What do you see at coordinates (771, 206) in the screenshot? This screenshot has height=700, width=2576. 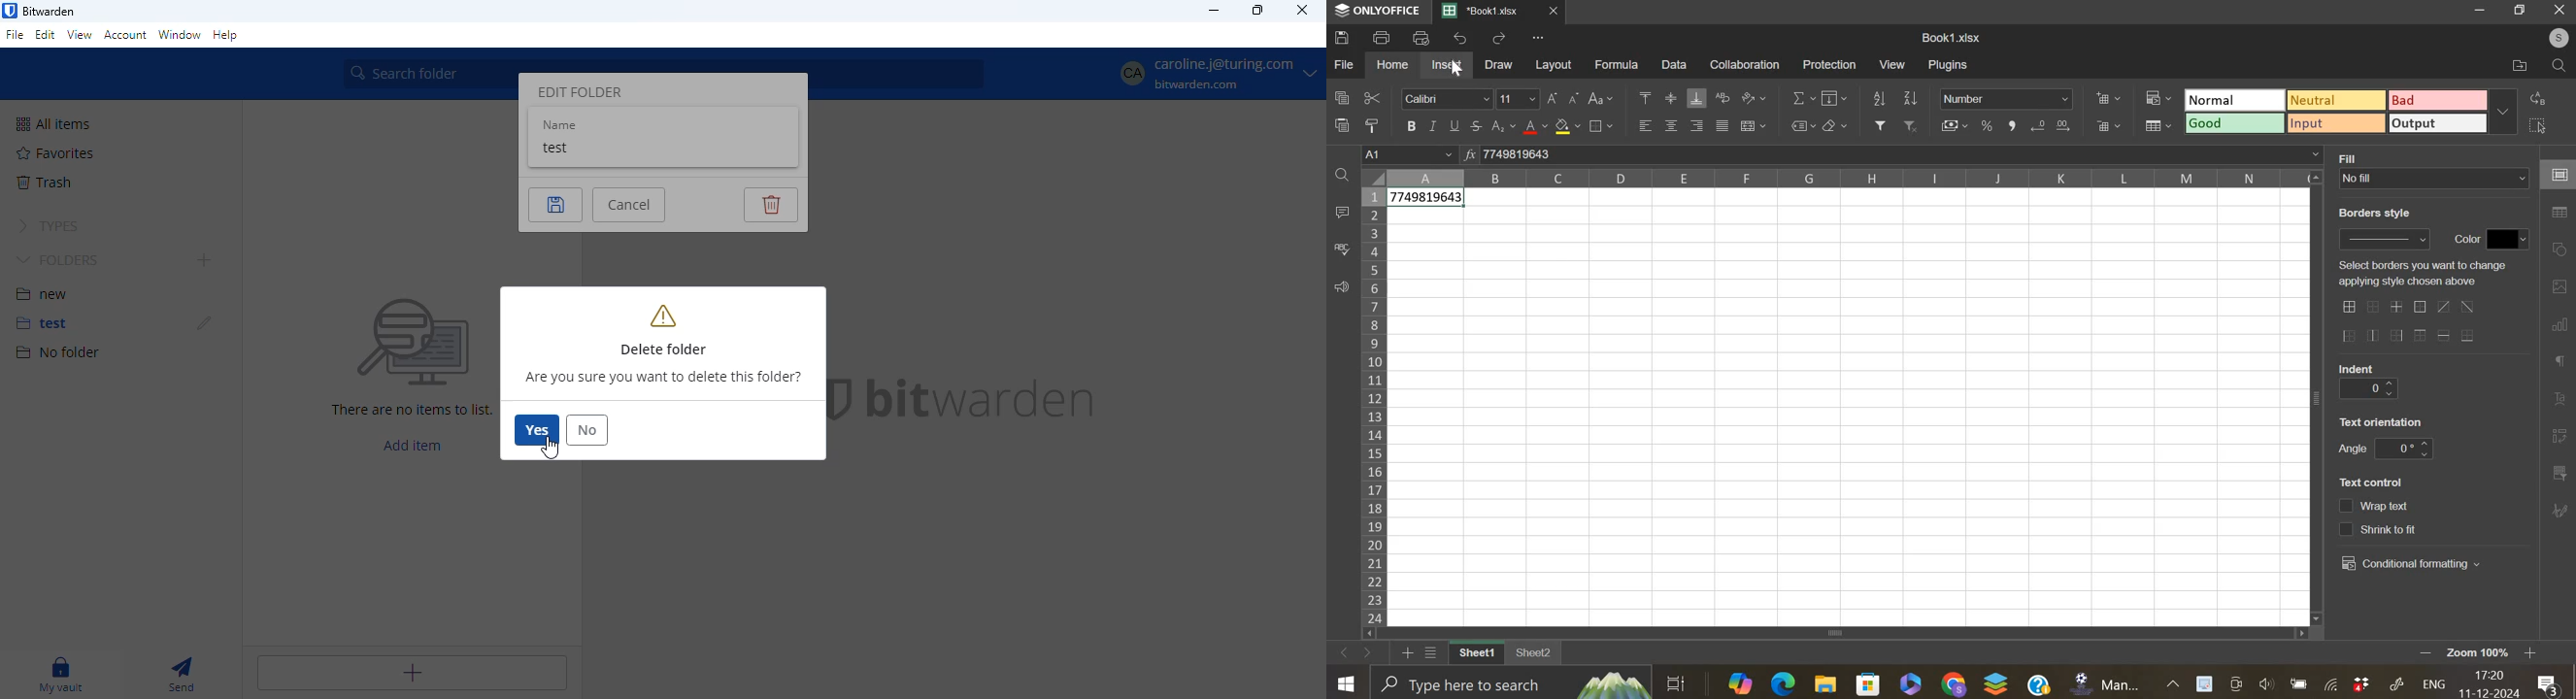 I see `delete` at bounding box center [771, 206].